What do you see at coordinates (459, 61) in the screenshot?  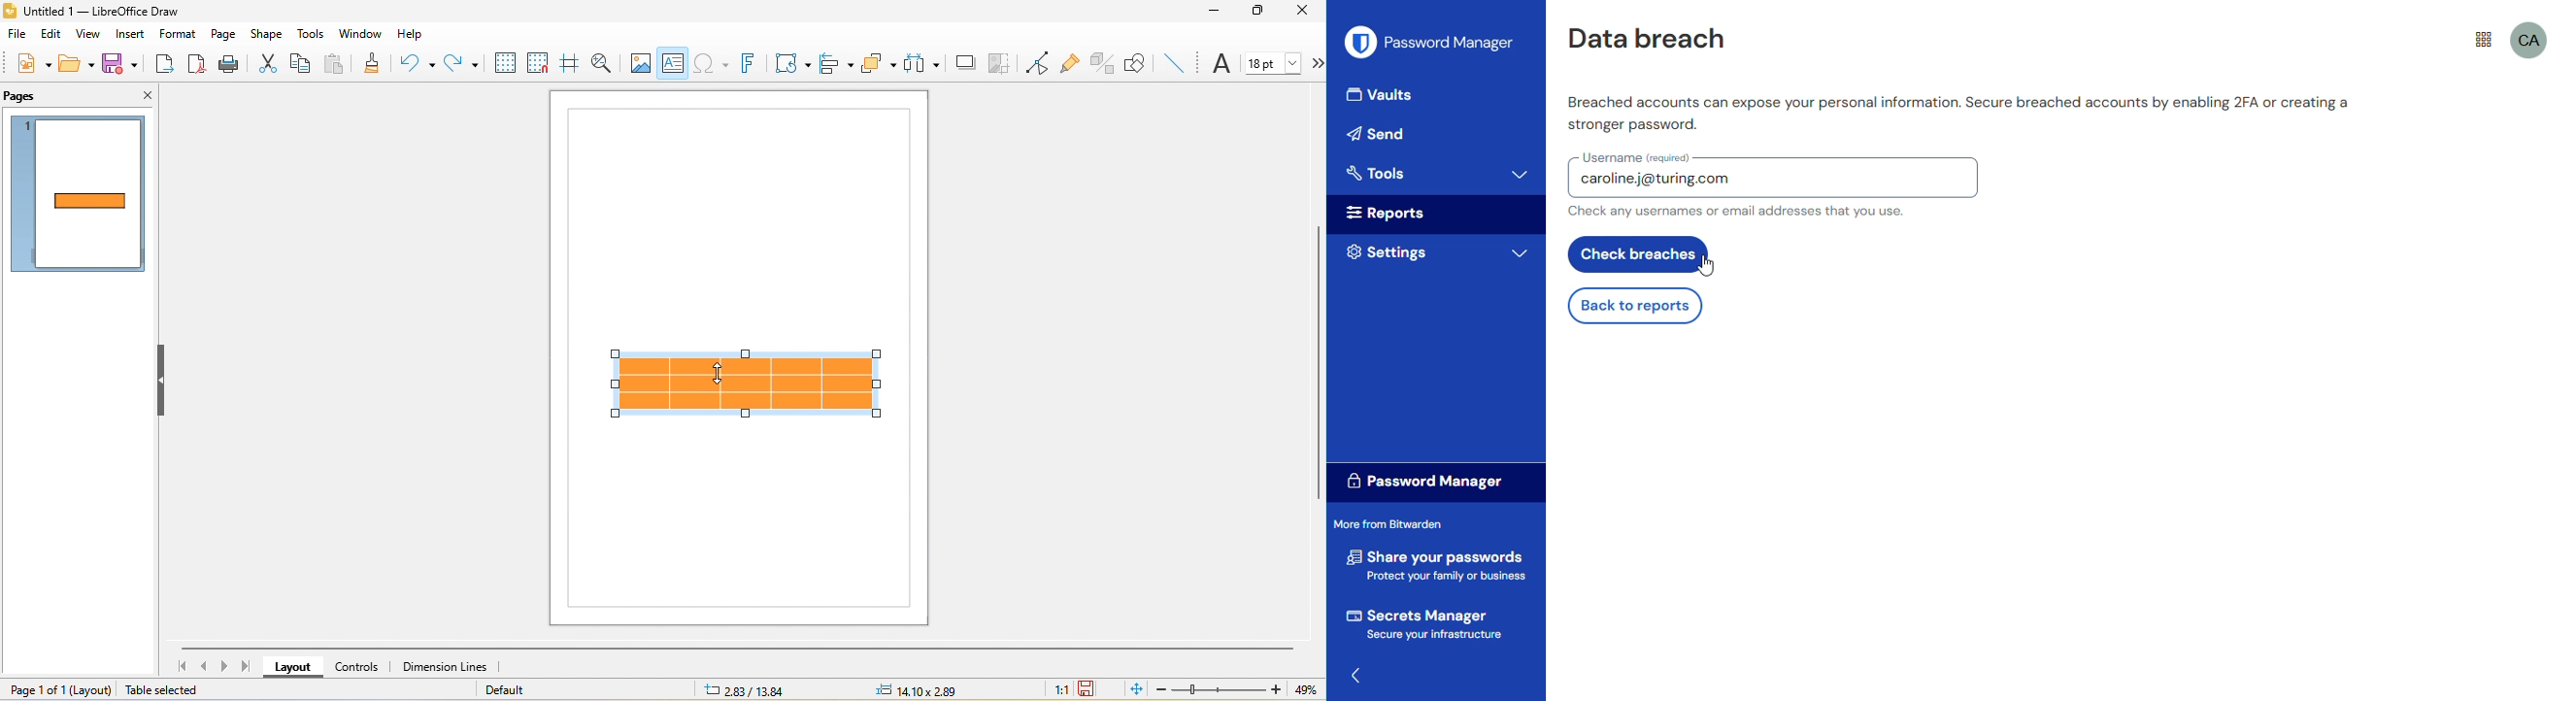 I see `redo` at bounding box center [459, 61].